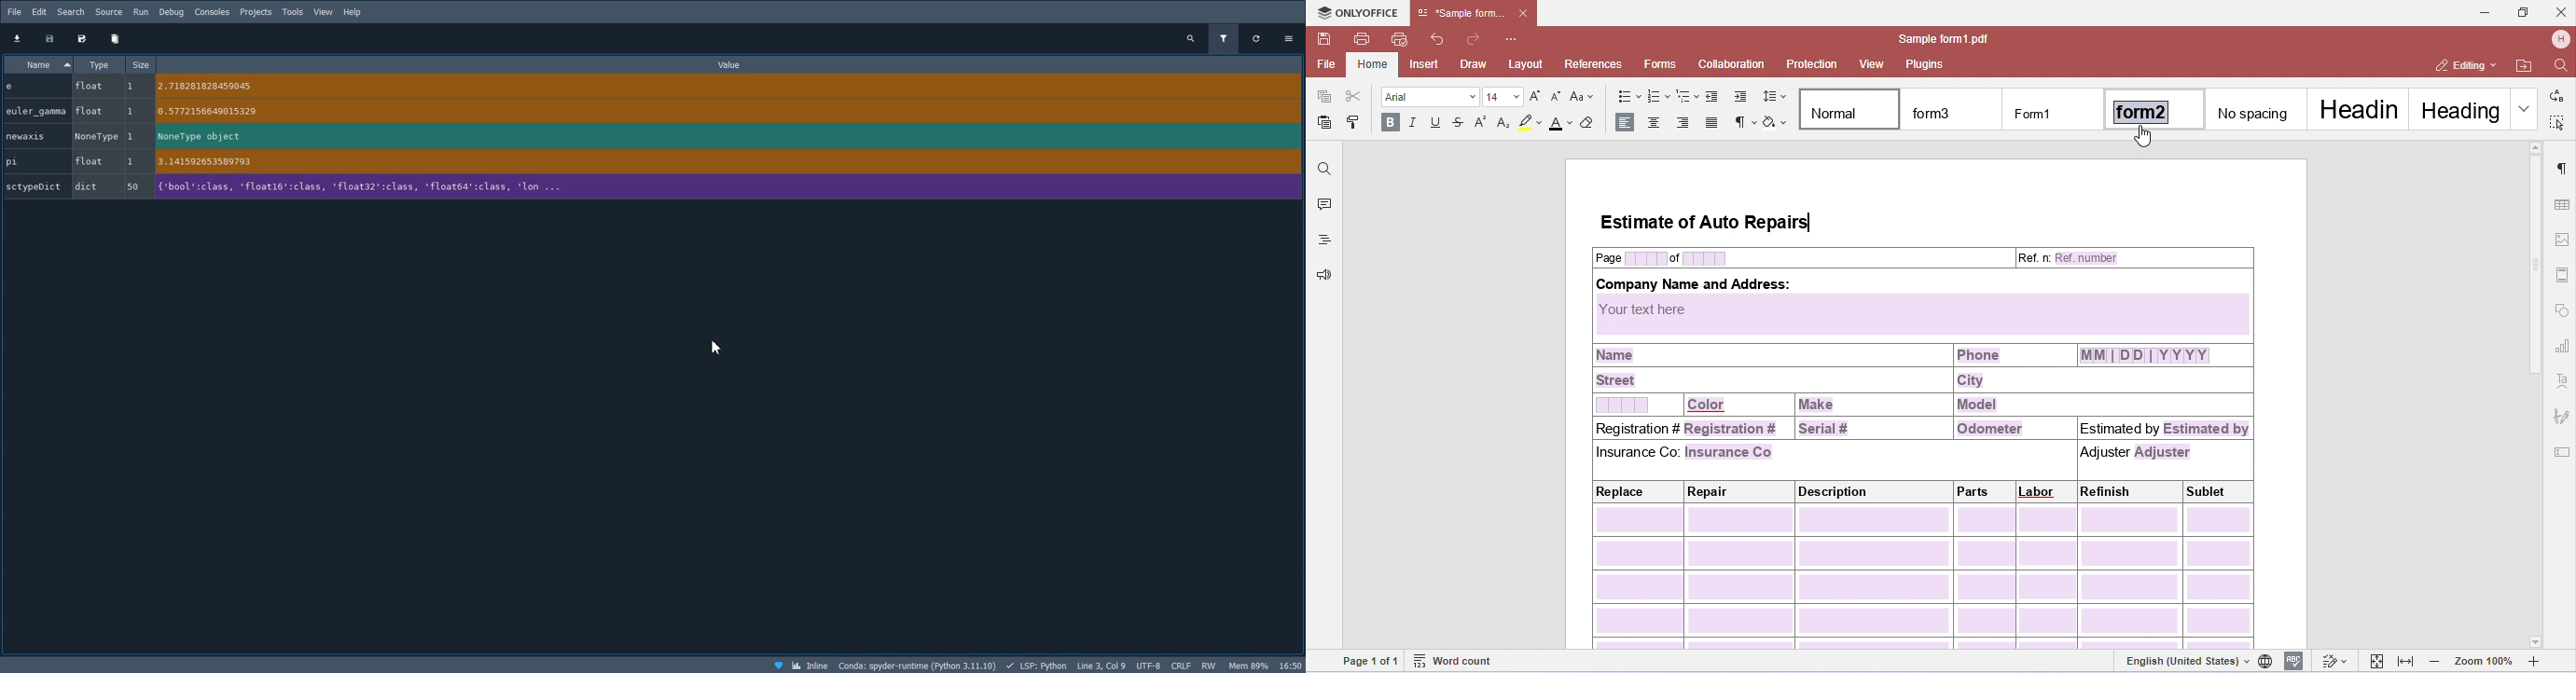 The image size is (2576, 700). I want to click on Save data as, so click(82, 39).